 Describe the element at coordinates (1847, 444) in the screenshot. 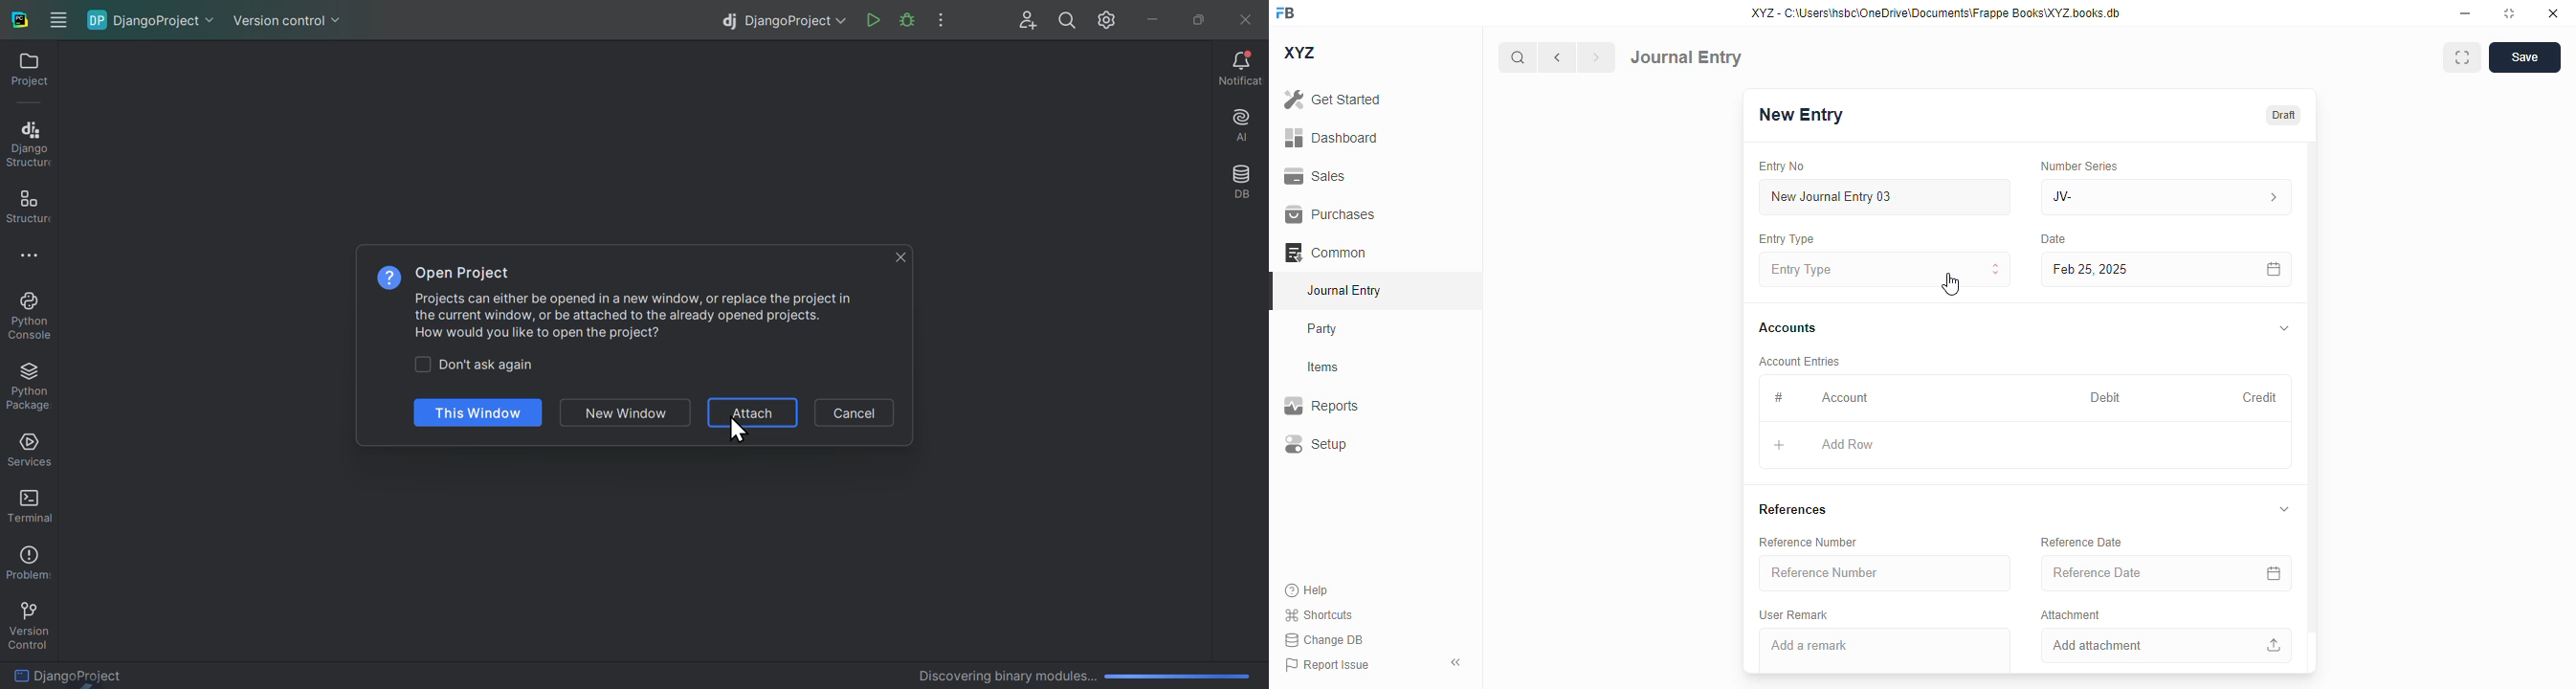

I see `add row` at that location.